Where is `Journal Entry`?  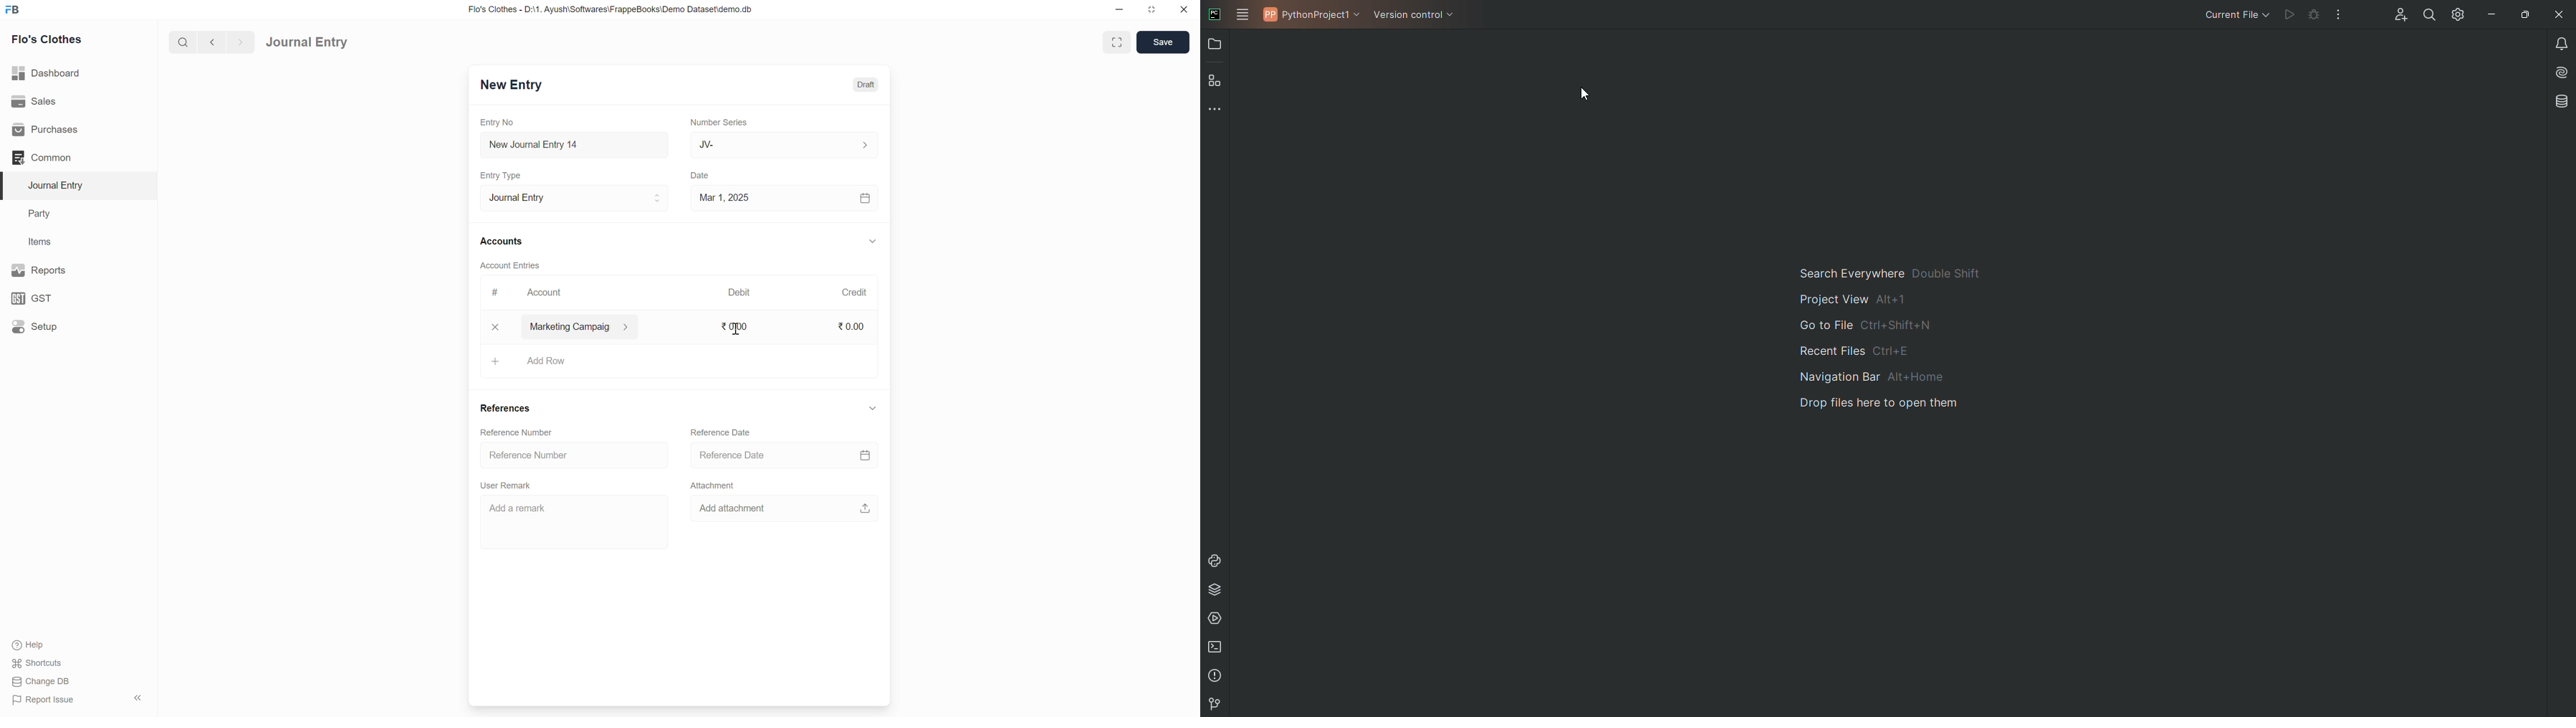 Journal Entry is located at coordinates (307, 43).